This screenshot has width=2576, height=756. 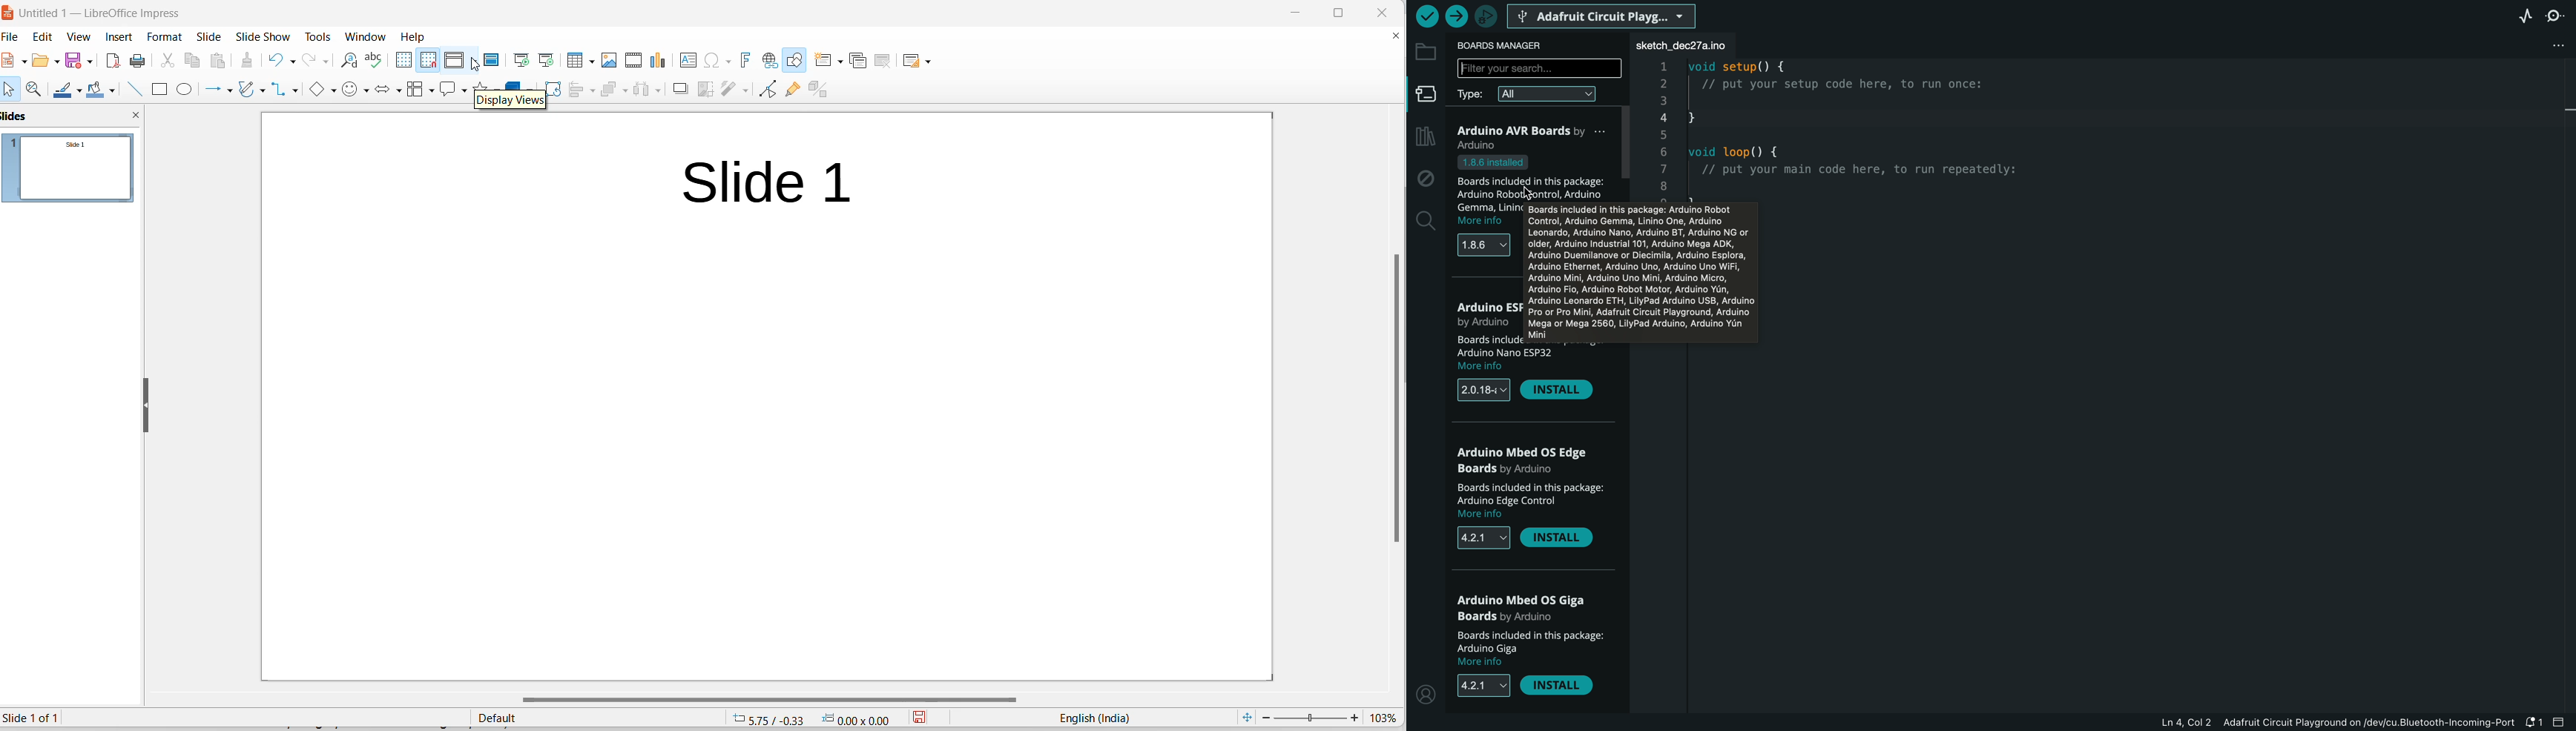 What do you see at coordinates (231, 91) in the screenshot?
I see `line and arrows options` at bounding box center [231, 91].